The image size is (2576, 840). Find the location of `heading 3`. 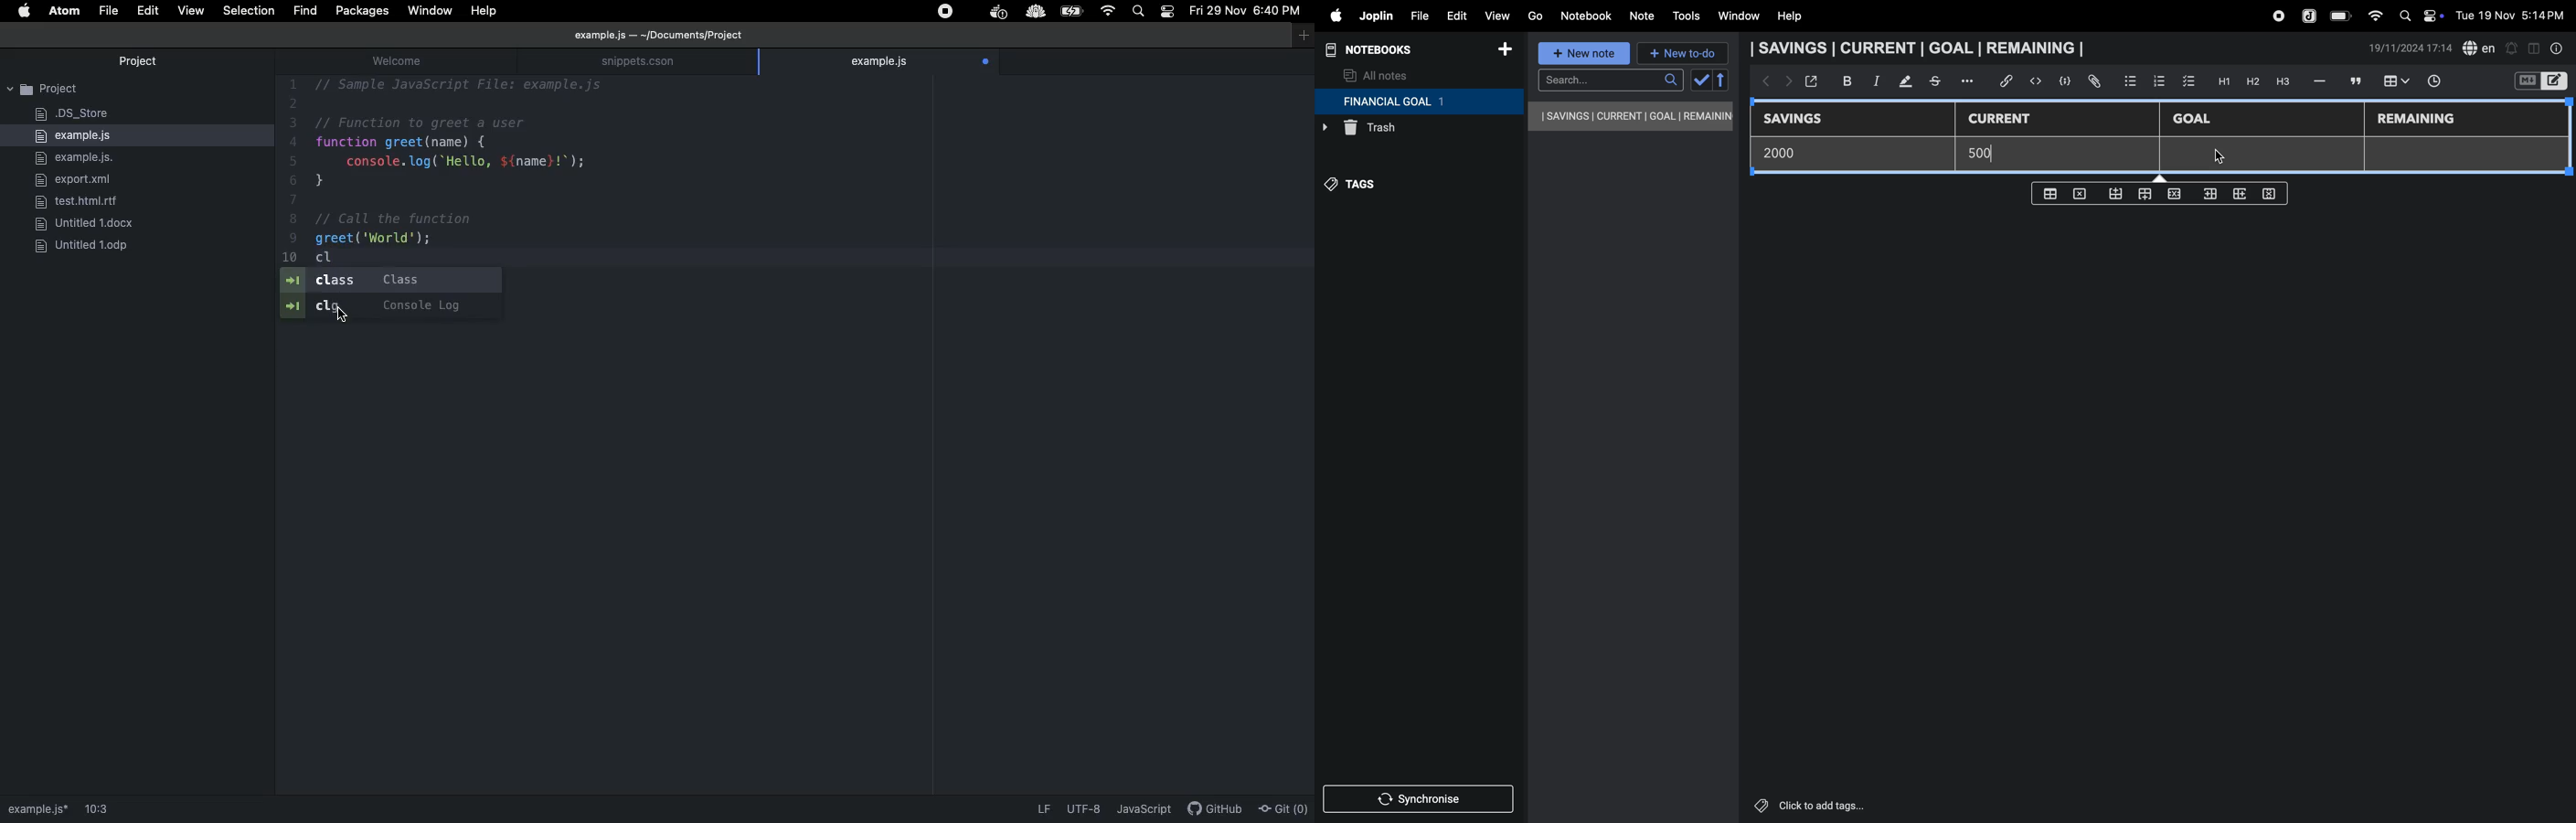

heading 3 is located at coordinates (2283, 82).